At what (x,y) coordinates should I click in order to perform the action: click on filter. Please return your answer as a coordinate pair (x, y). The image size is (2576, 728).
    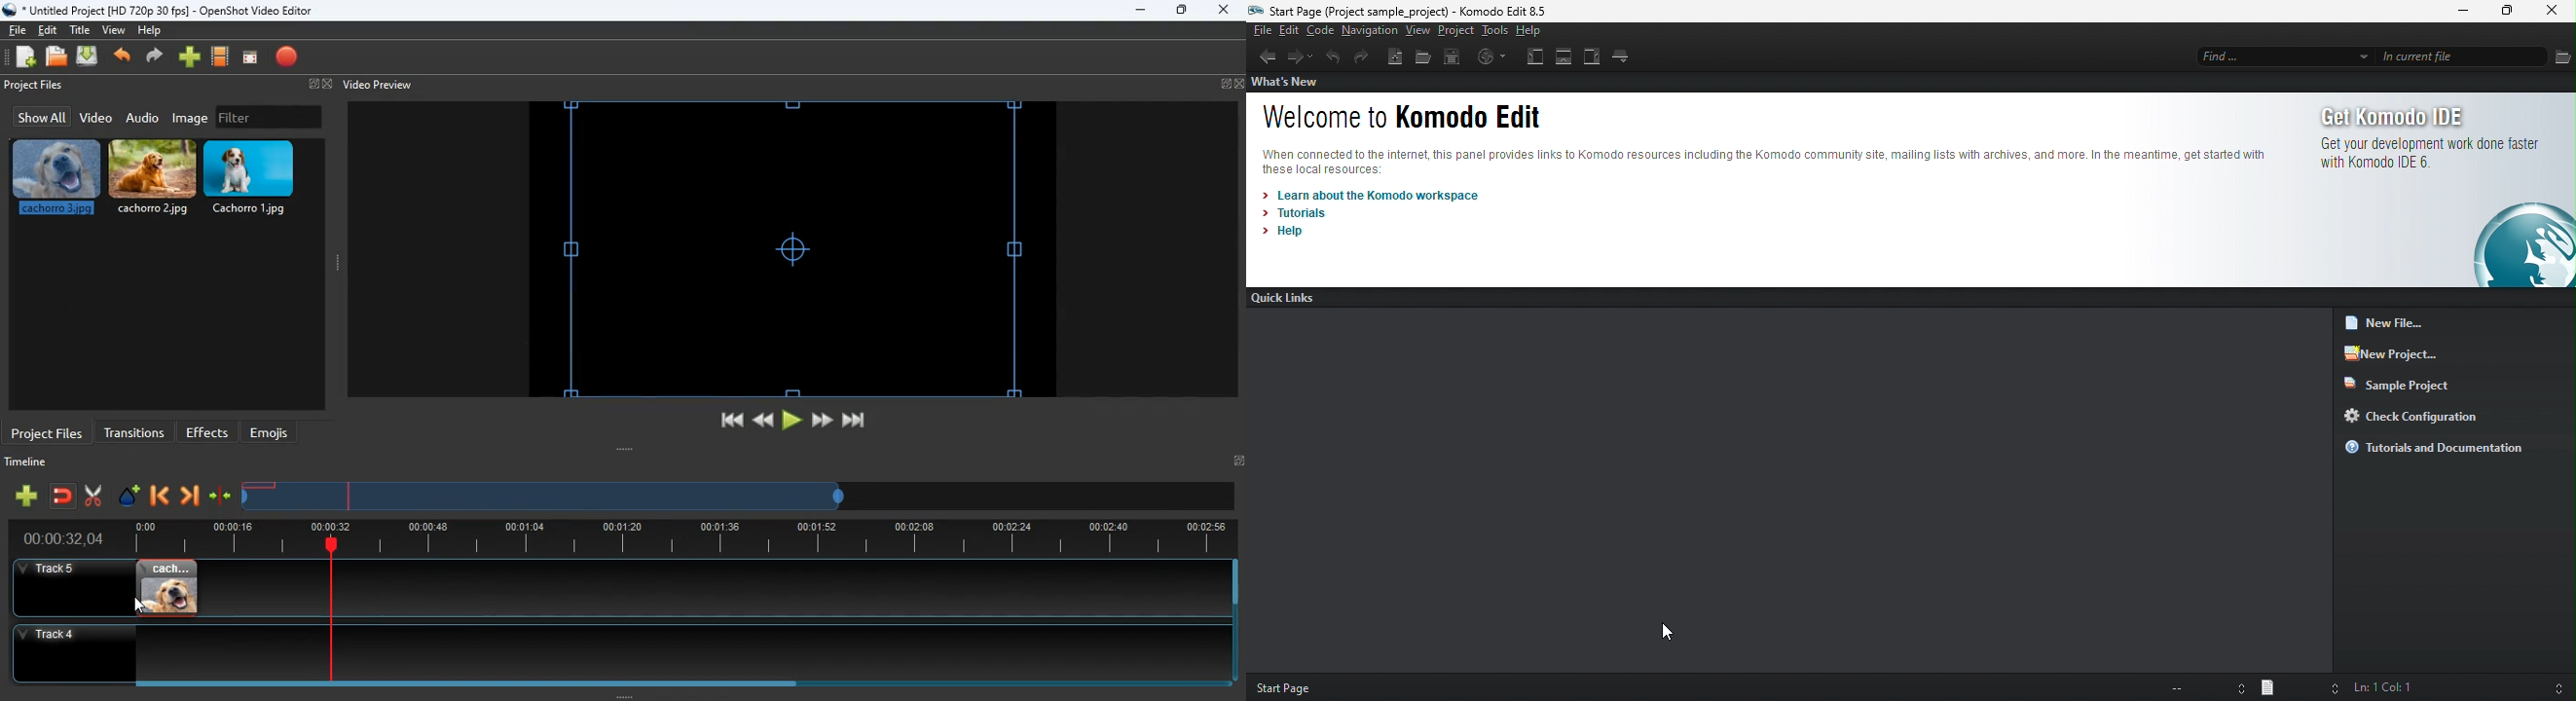
    Looking at the image, I should click on (269, 117).